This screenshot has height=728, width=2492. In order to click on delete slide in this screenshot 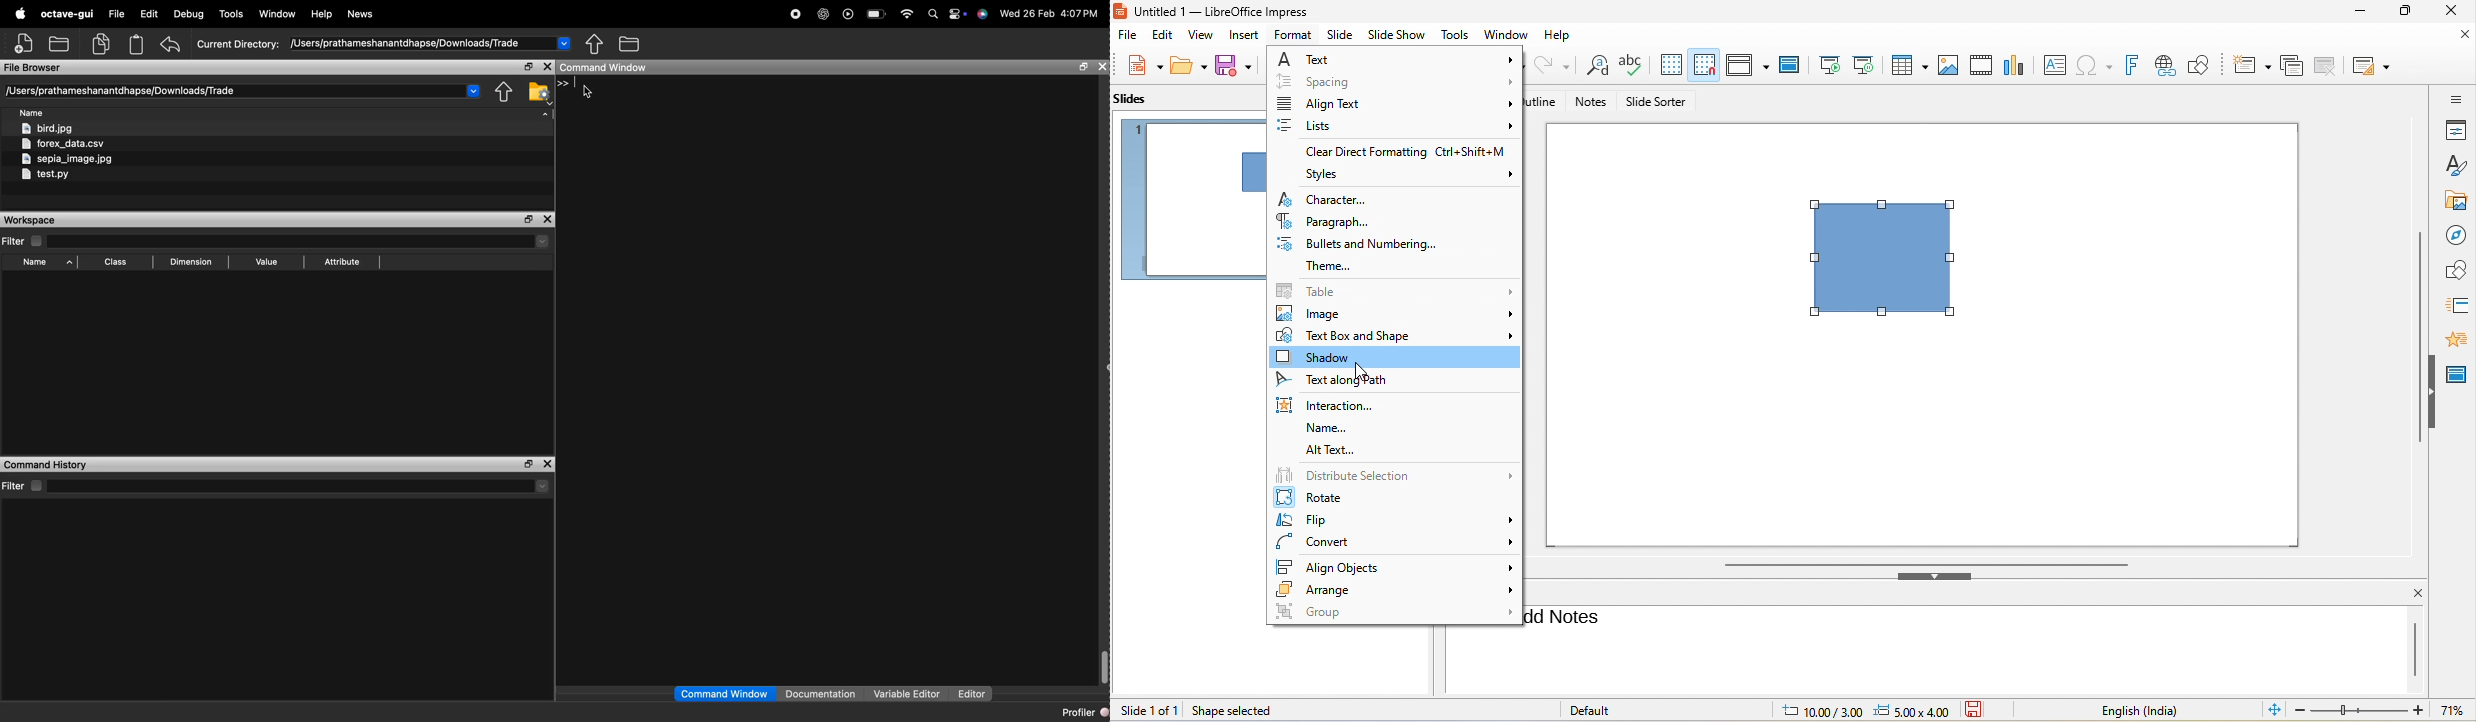, I will do `click(2326, 64)`.